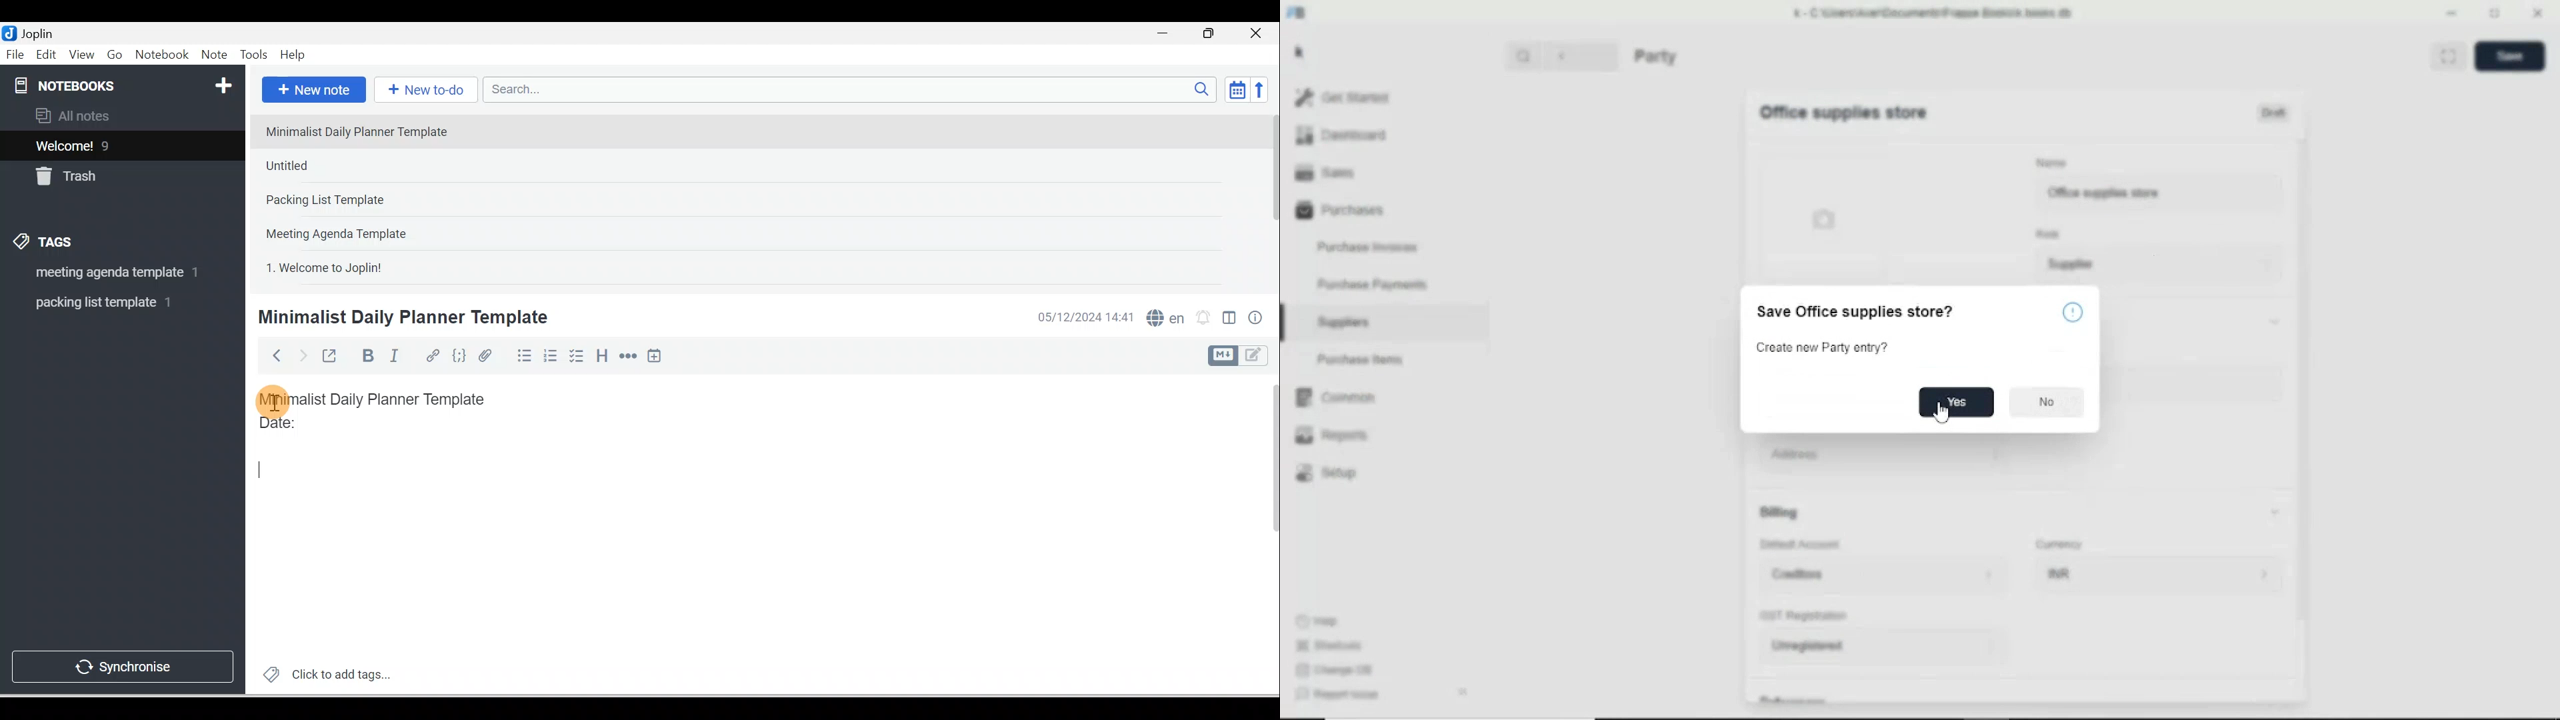  What do you see at coordinates (1822, 223) in the screenshot?
I see `Picture` at bounding box center [1822, 223].